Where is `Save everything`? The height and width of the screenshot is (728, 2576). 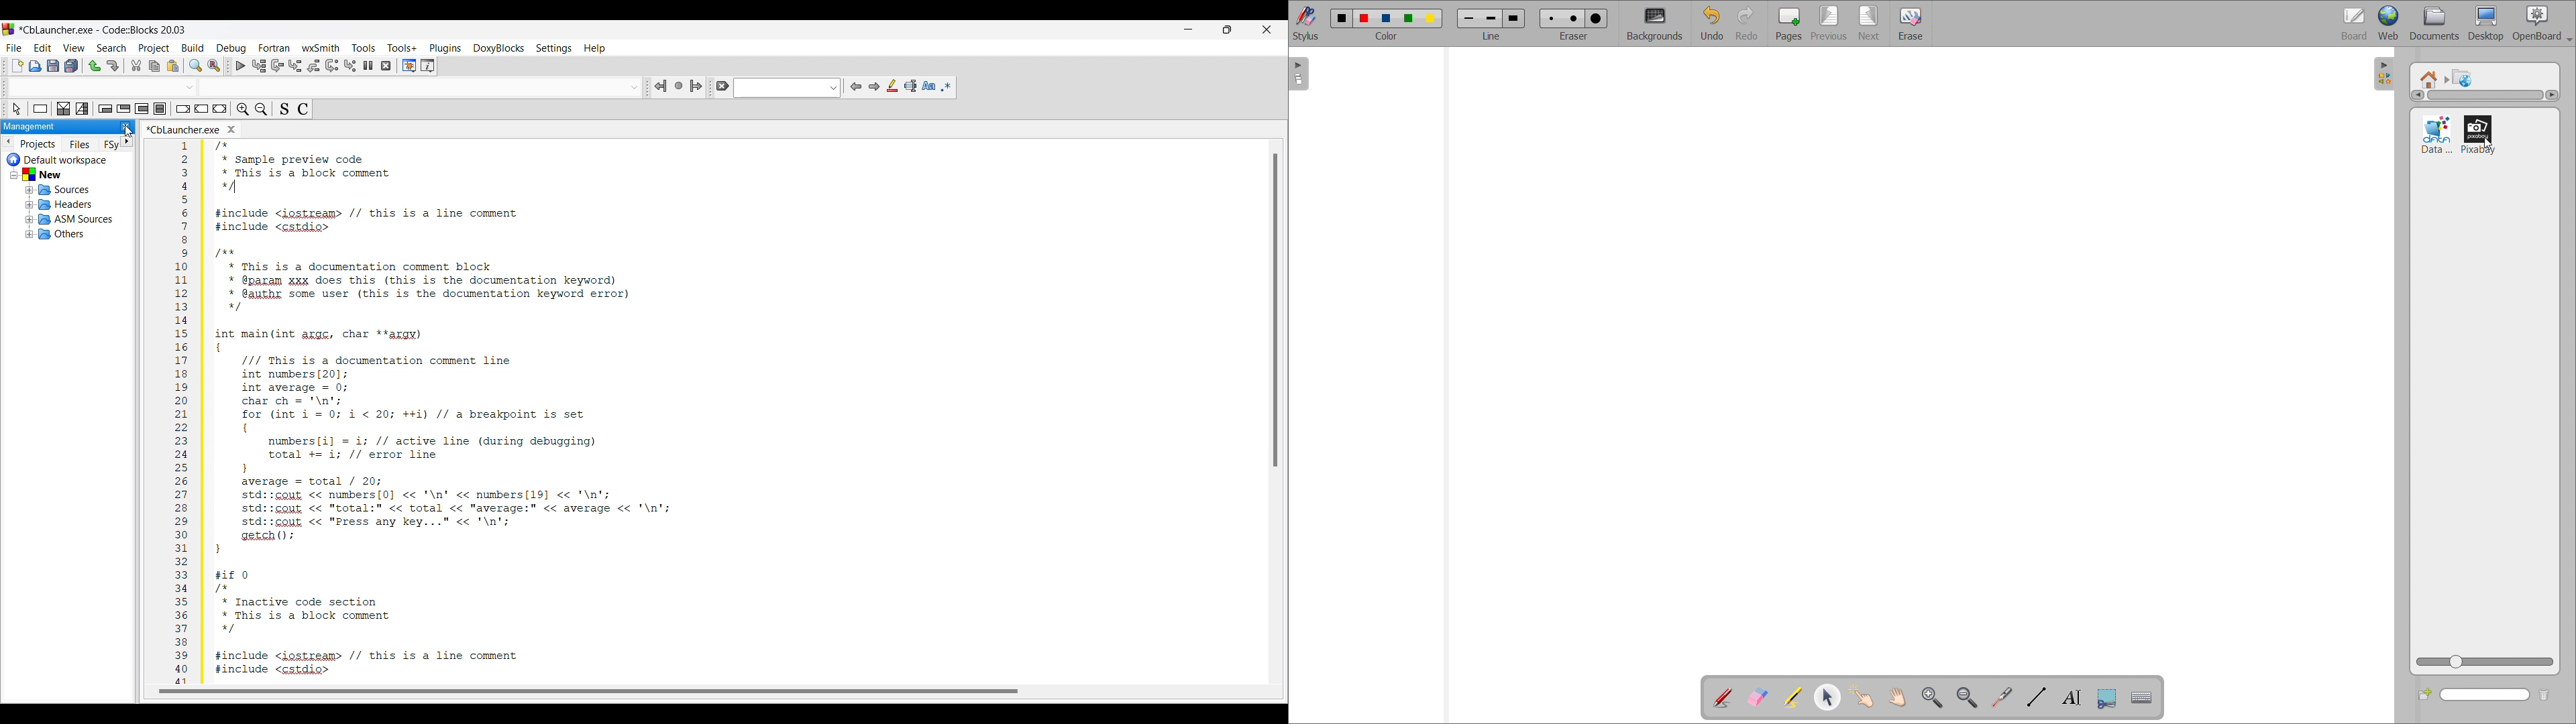 Save everything is located at coordinates (71, 66).